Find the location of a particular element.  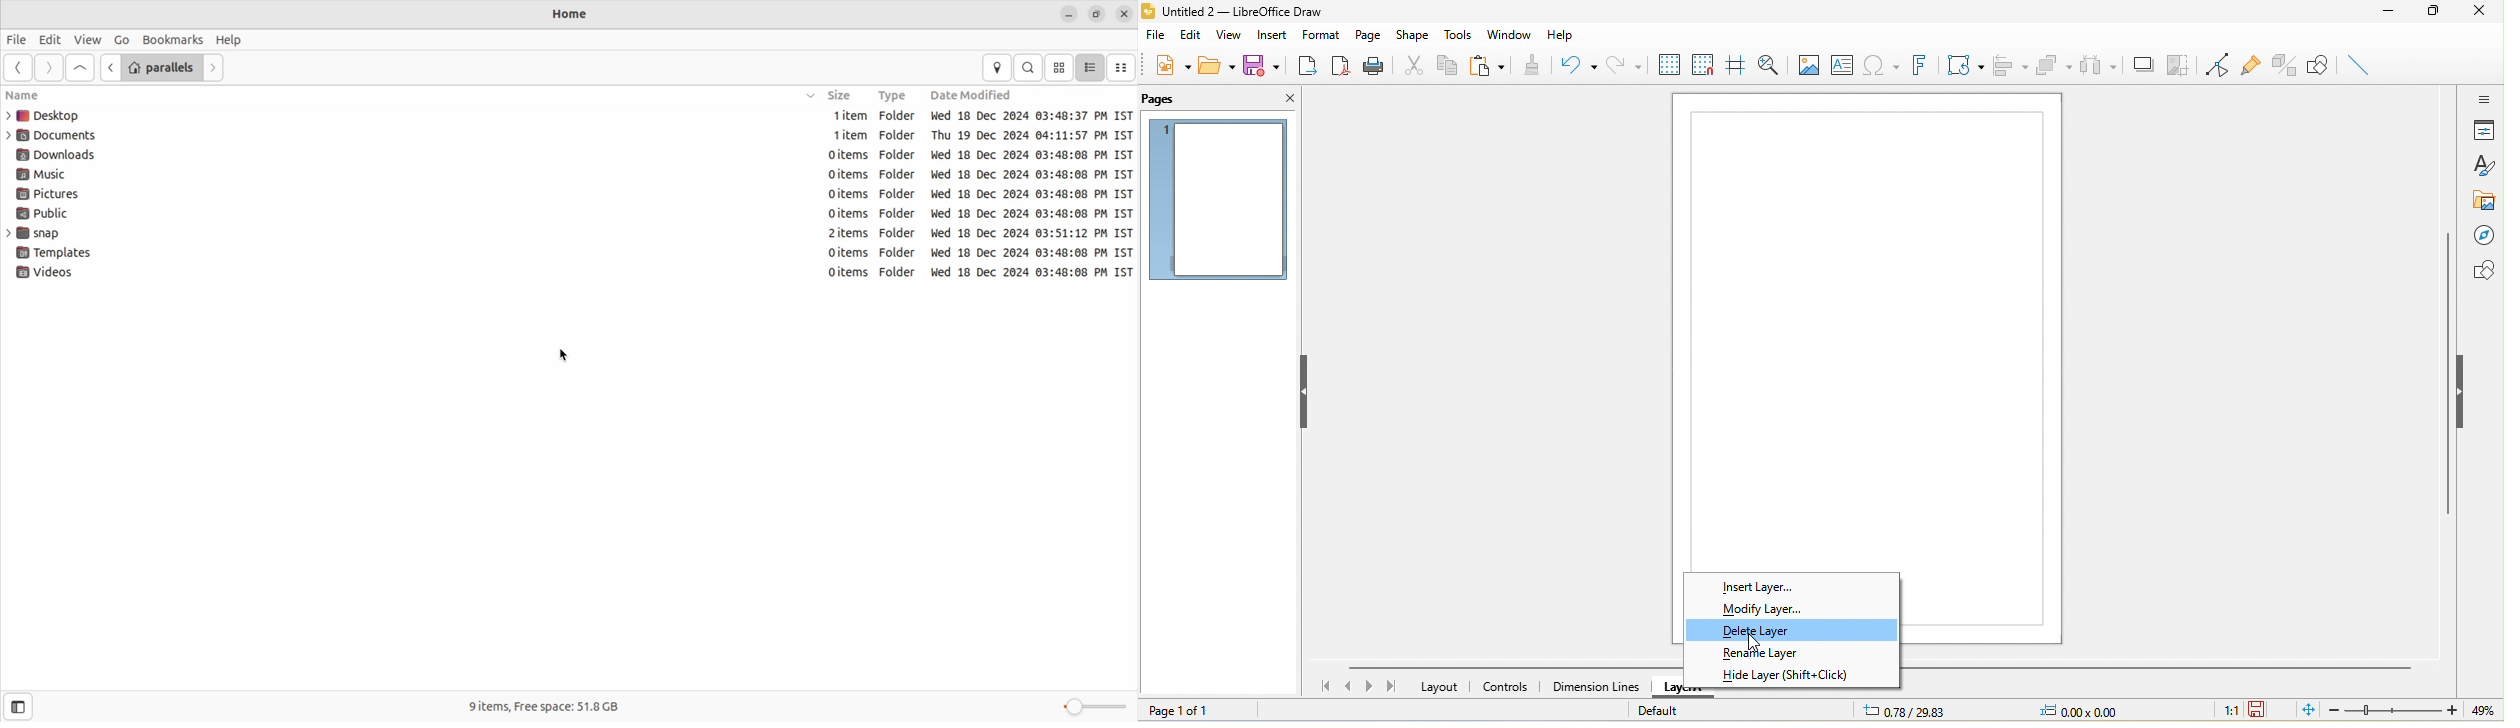

insert layer is located at coordinates (1792, 585).